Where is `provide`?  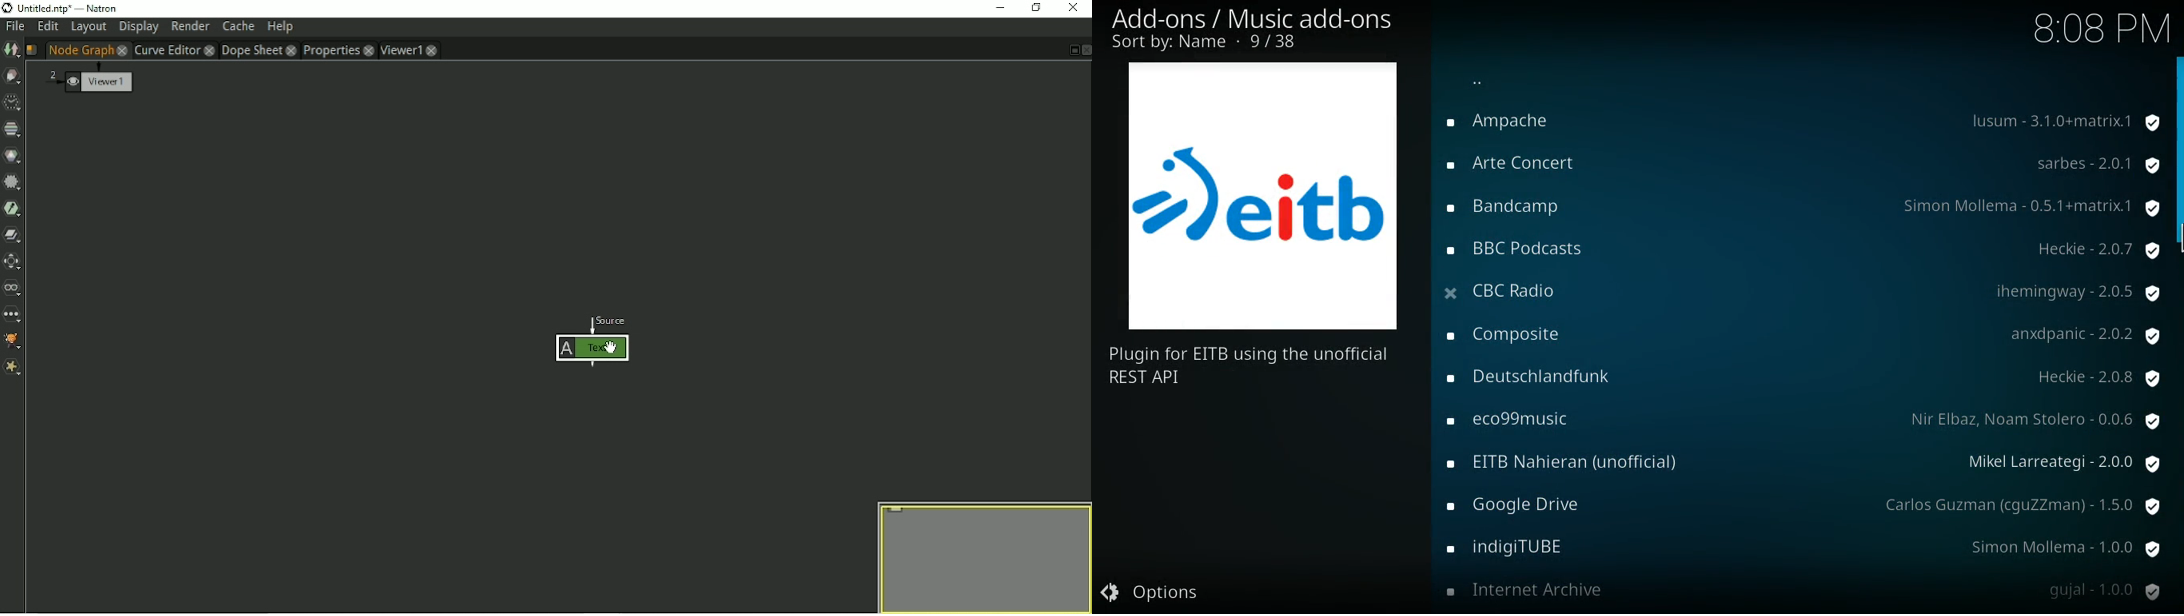 provide is located at coordinates (2095, 165).